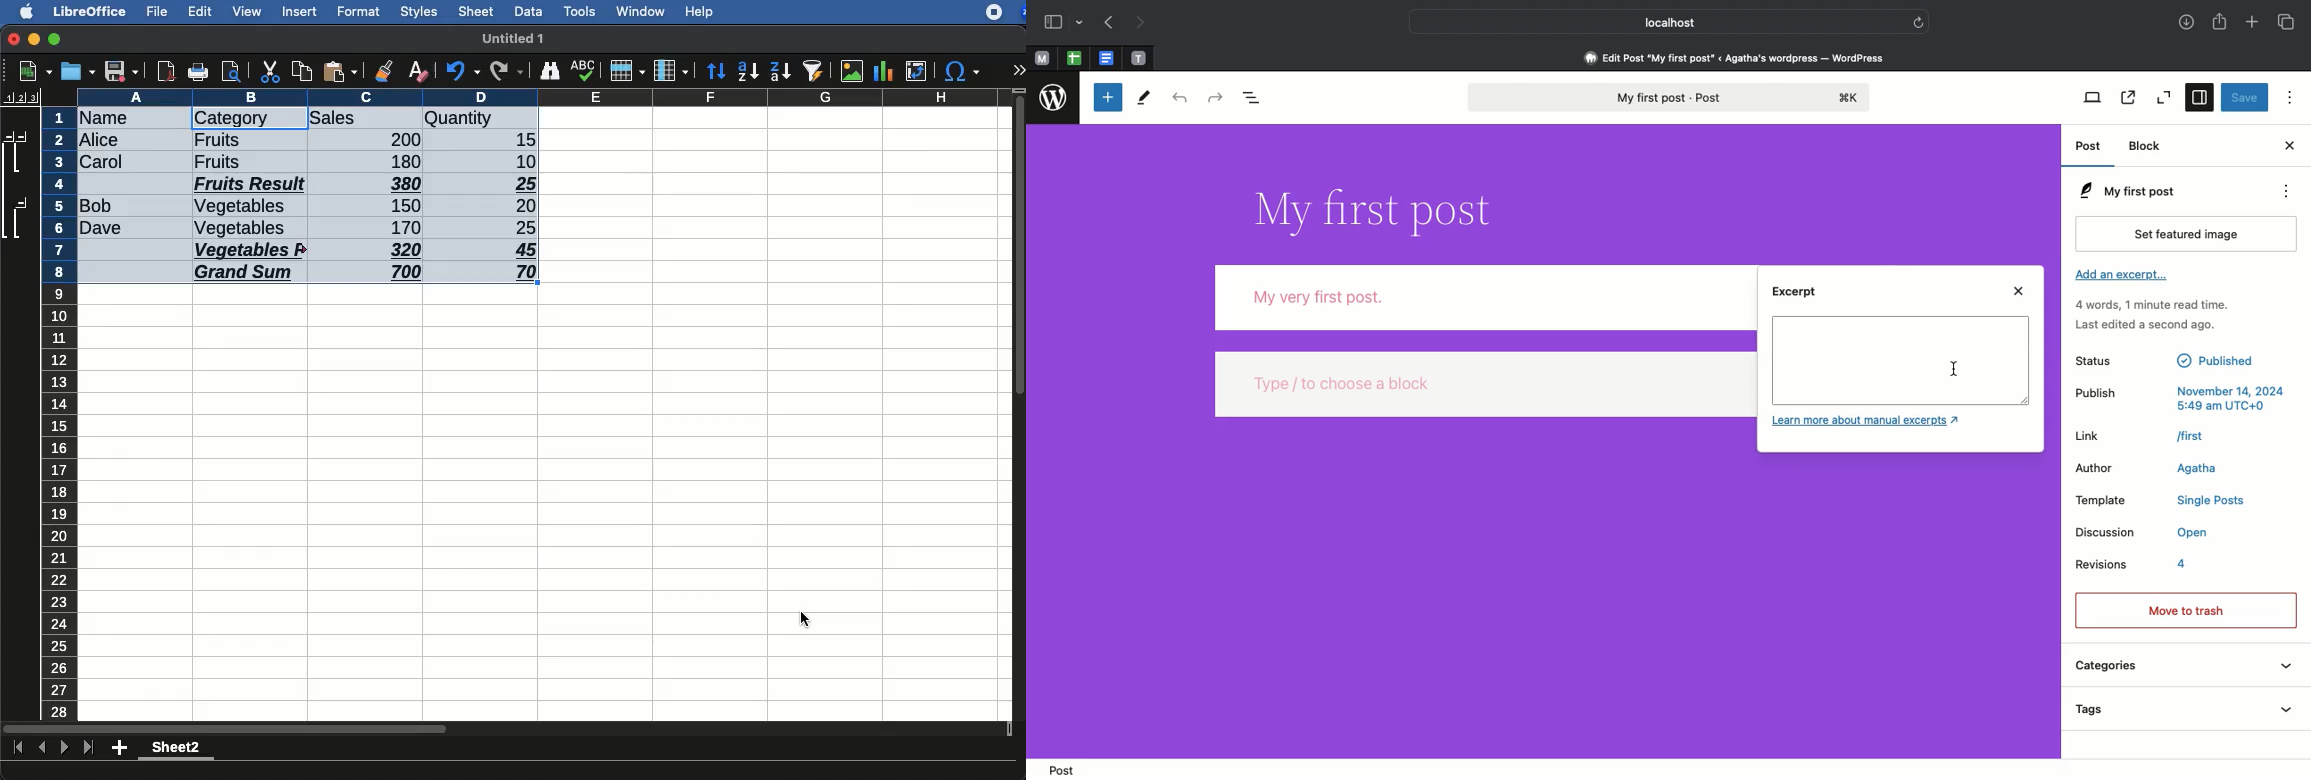 The image size is (2324, 784). I want to click on descending, so click(781, 72).